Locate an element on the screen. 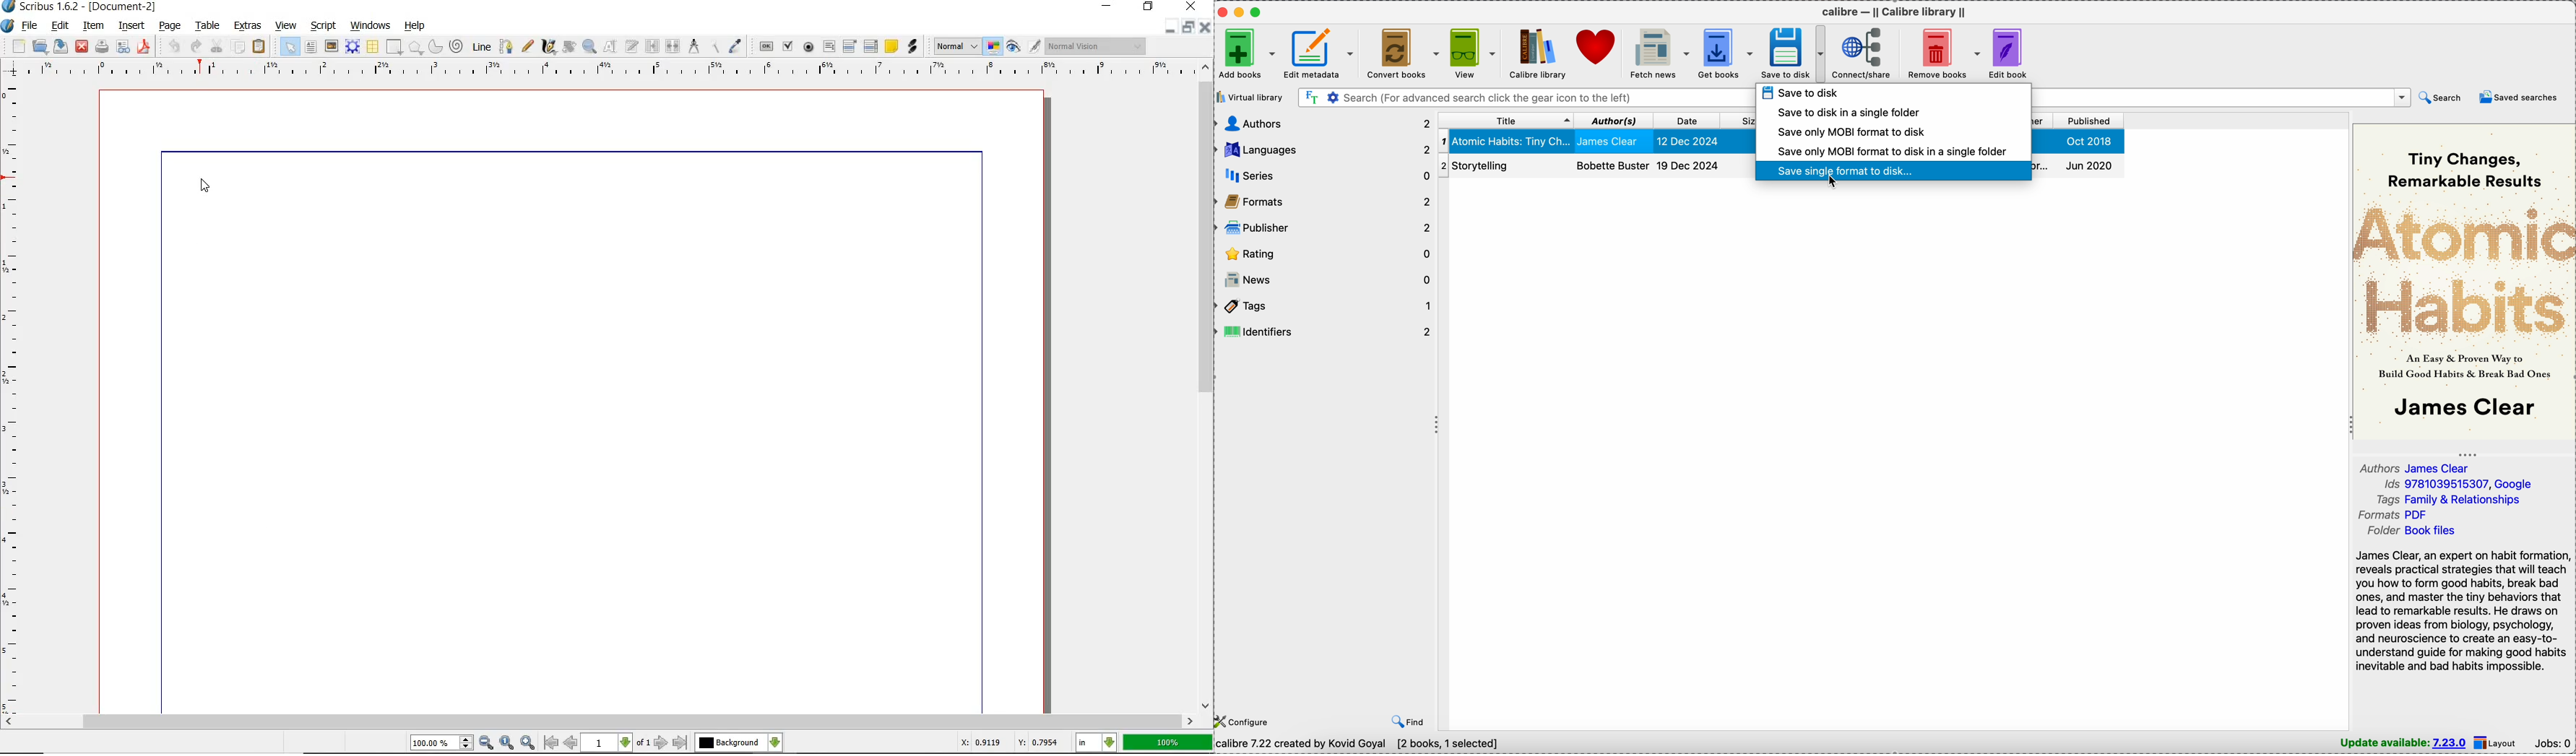 The width and height of the screenshot is (2576, 756). link annotation is located at coordinates (915, 47).